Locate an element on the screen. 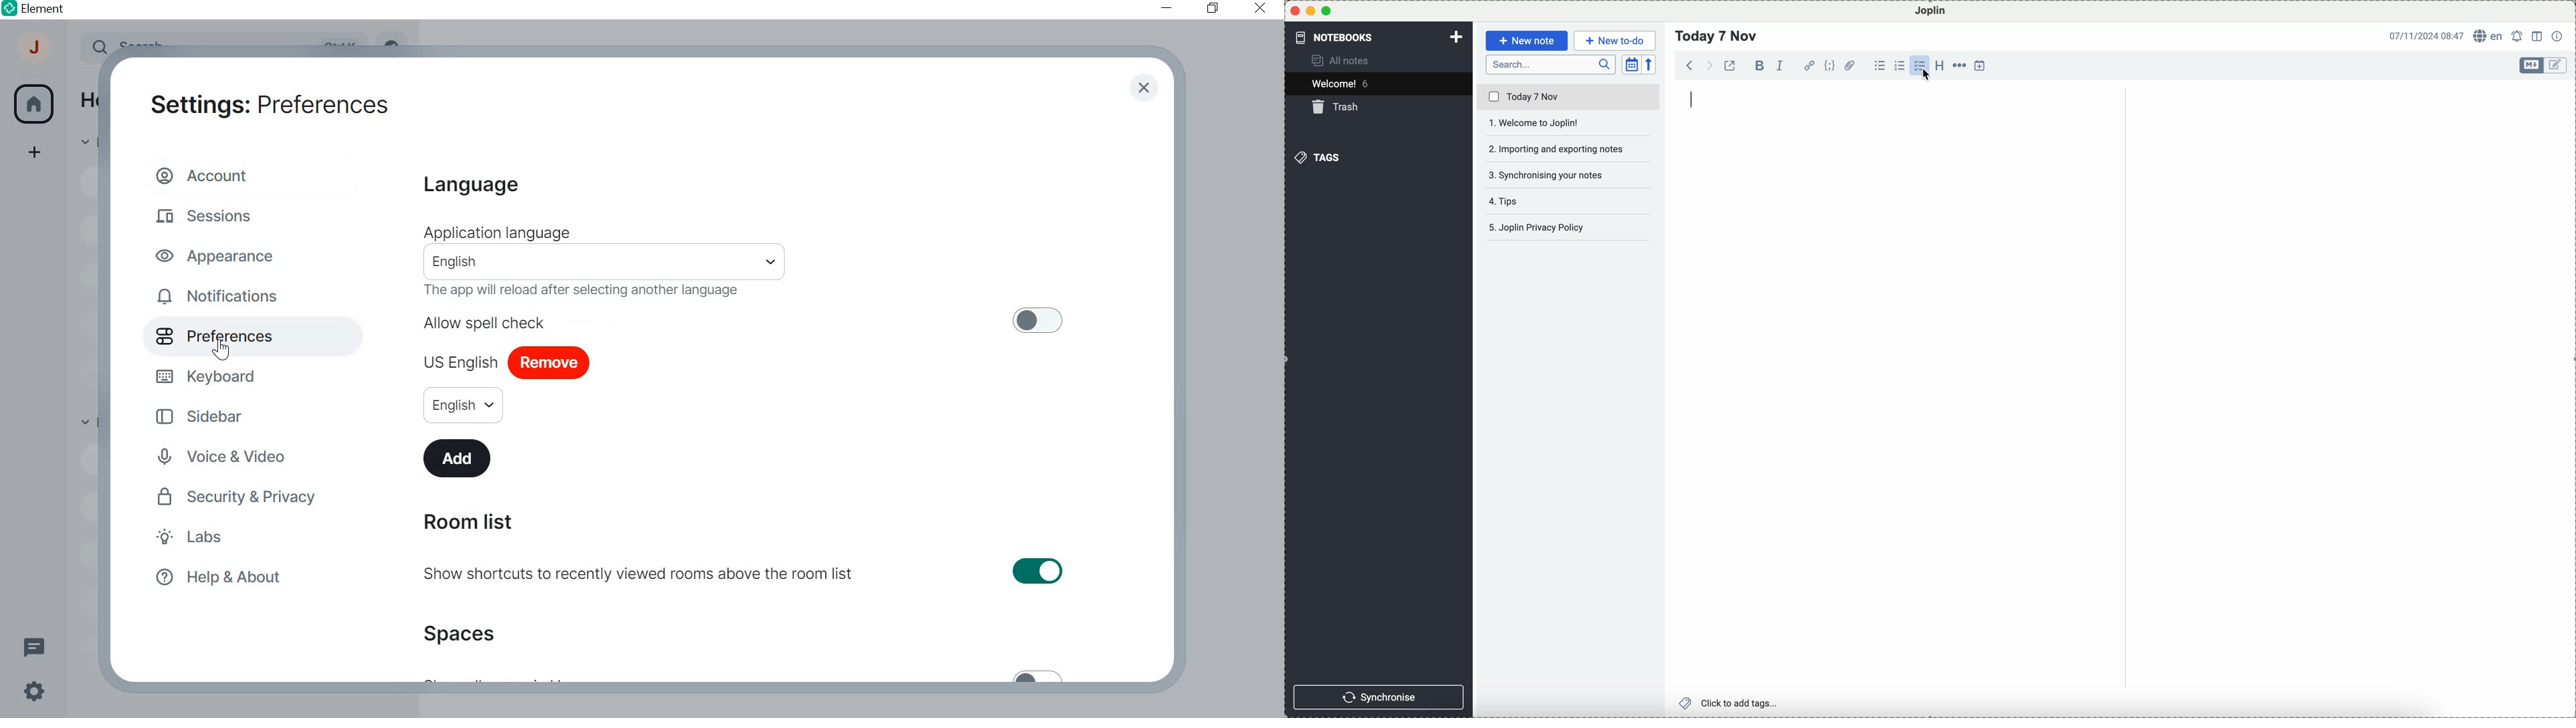 The height and width of the screenshot is (728, 2576). welcome! 6 is located at coordinates (1344, 83).